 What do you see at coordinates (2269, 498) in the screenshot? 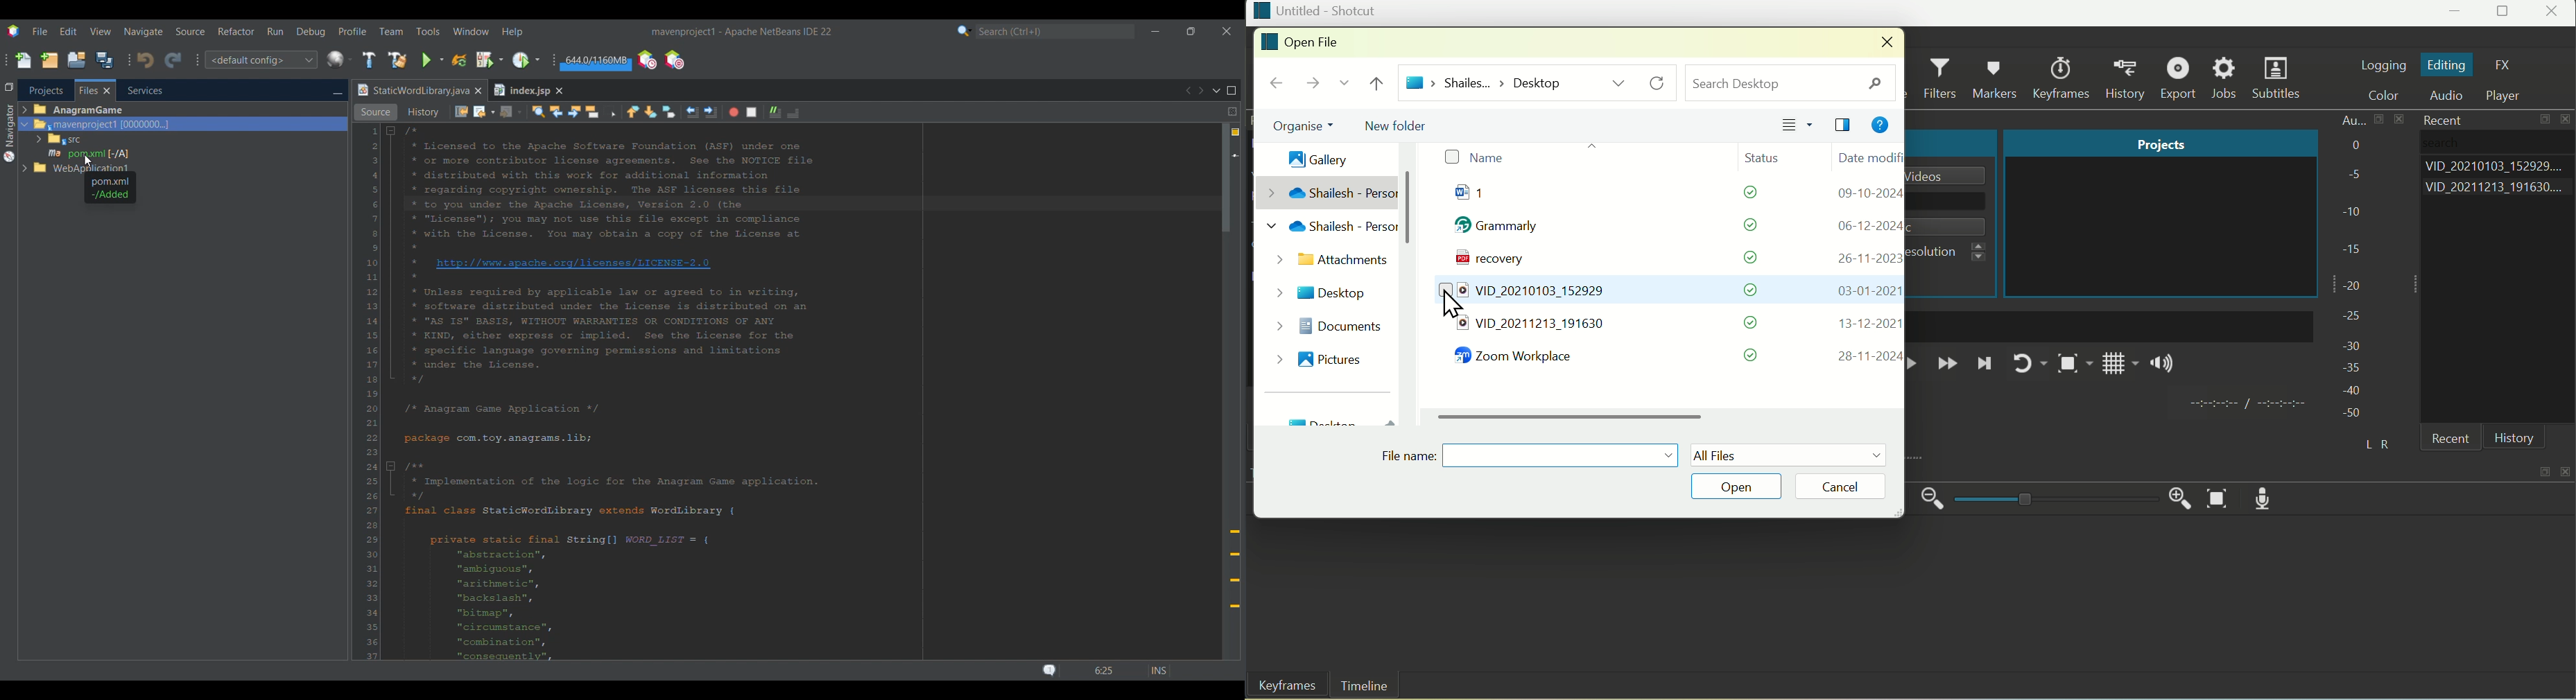
I see `Mic` at bounding box center [2269, 498].